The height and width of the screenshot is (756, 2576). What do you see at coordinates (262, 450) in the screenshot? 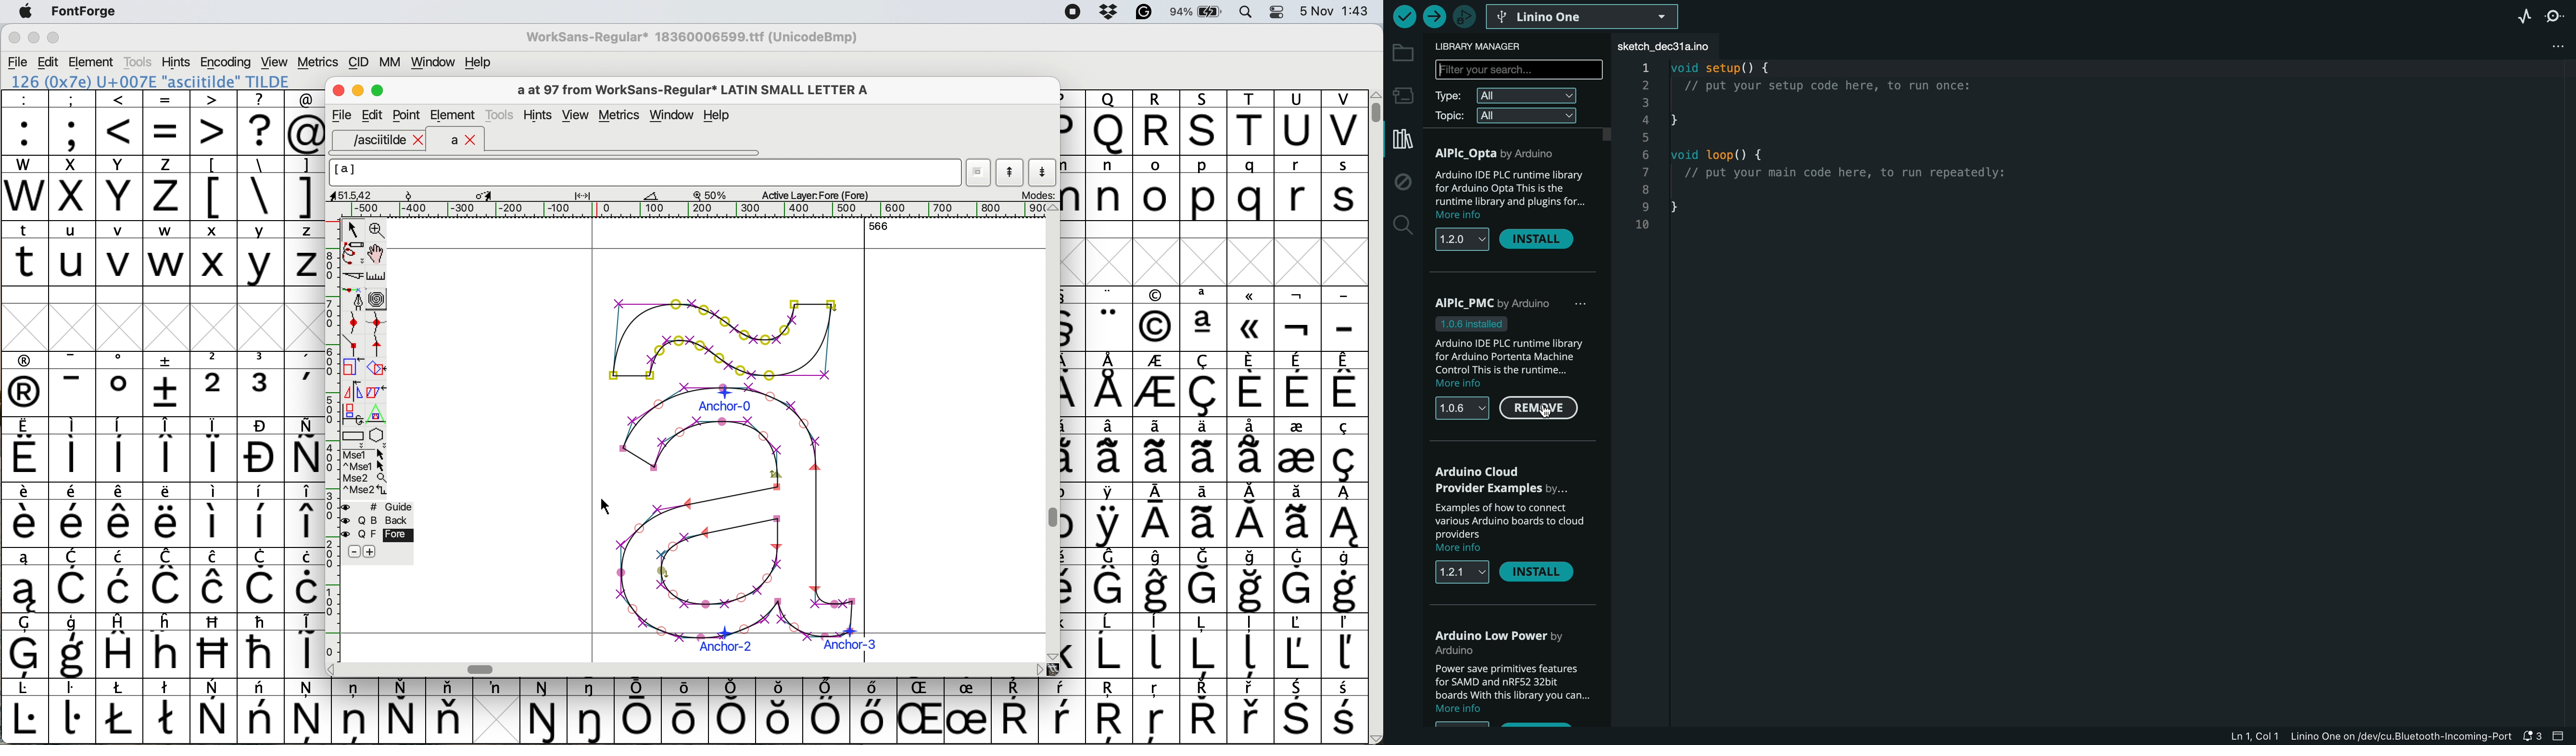
I see `symbol` at bounding box center [262, 450].